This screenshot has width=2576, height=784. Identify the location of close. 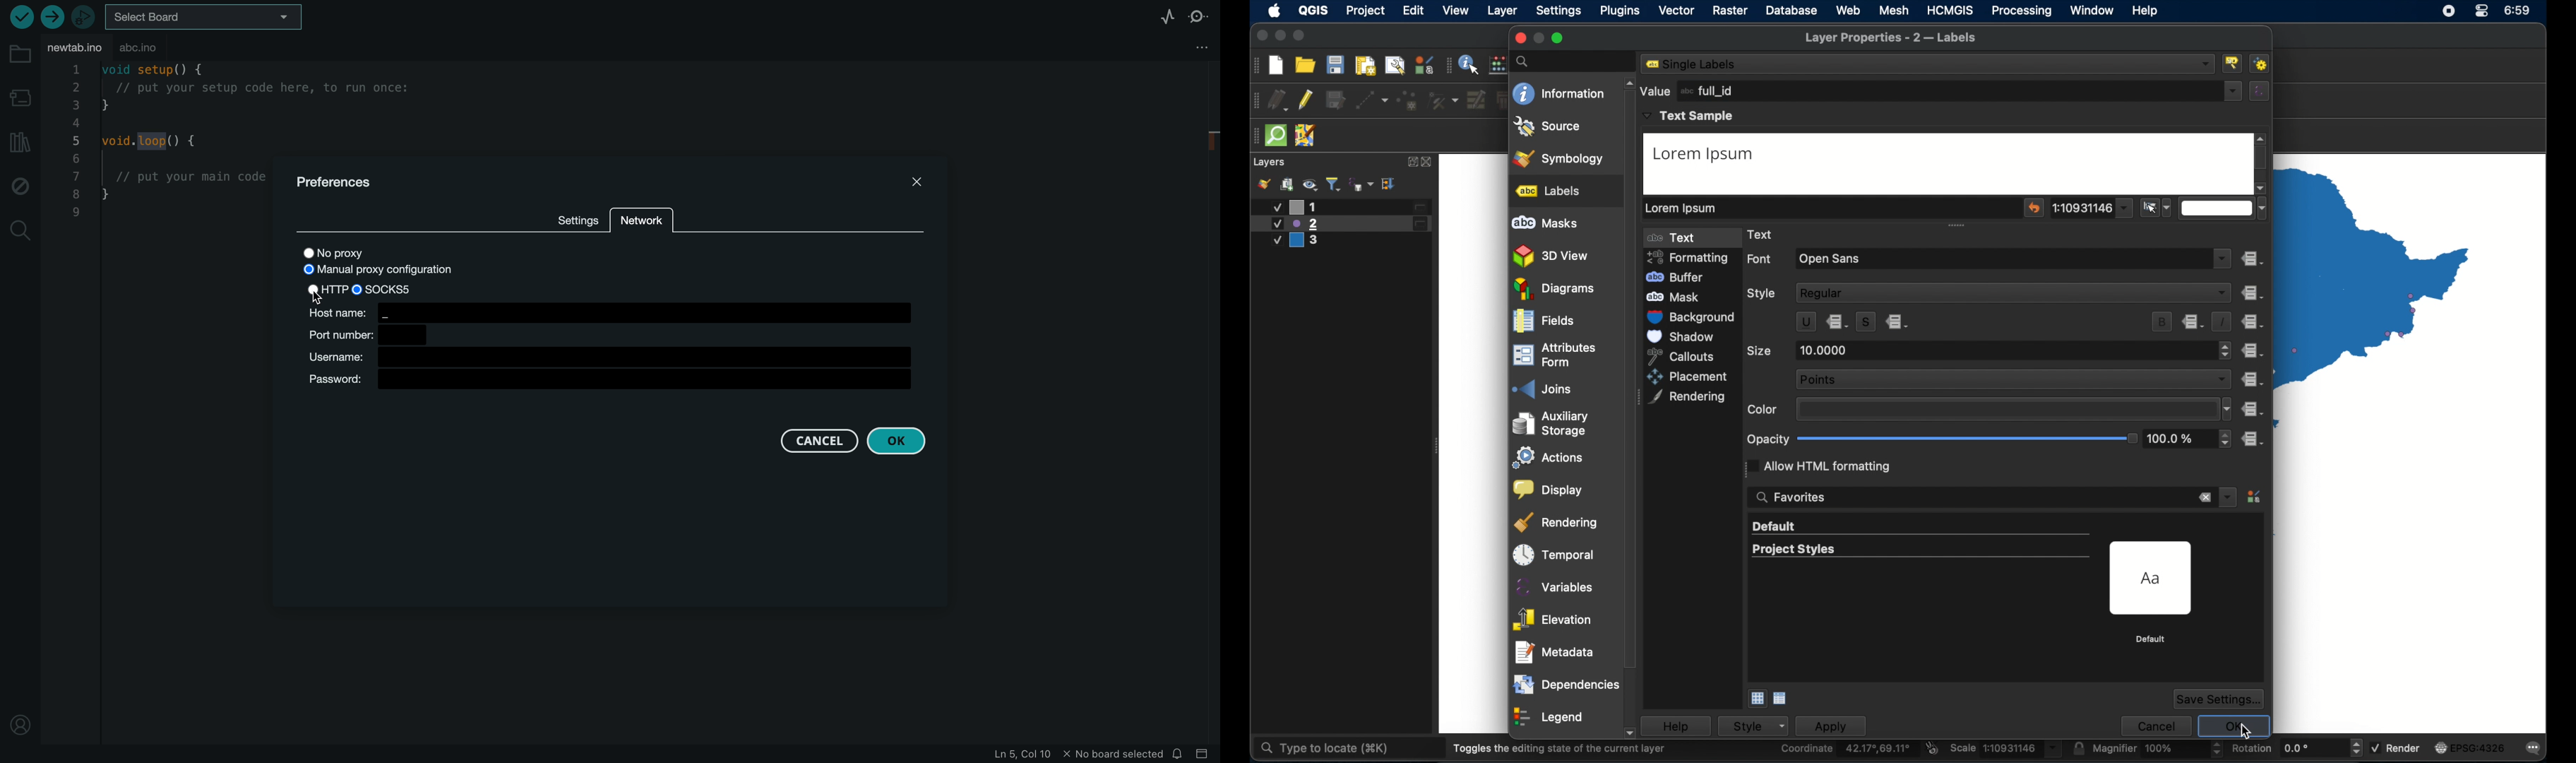
(1260, 36).